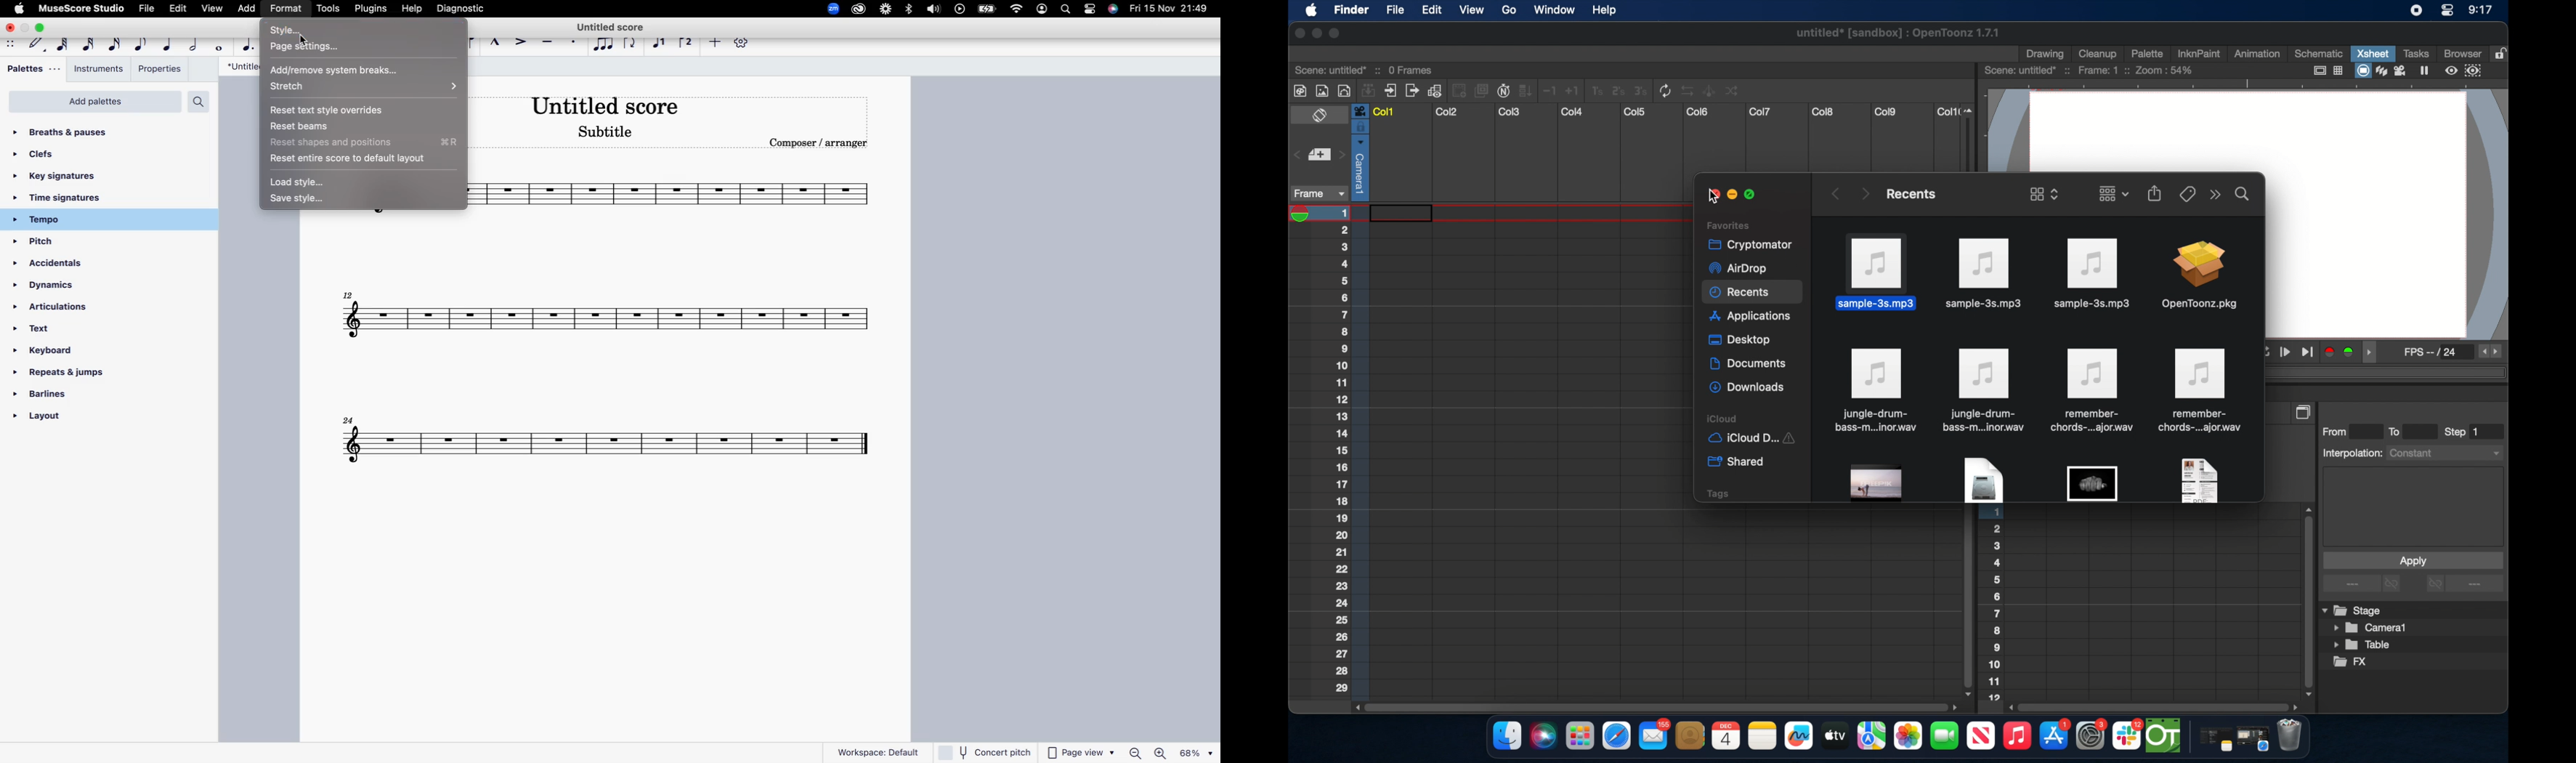  Describe the element at coordinates (987, 9) in the screenshot. I see `battery` at that location.